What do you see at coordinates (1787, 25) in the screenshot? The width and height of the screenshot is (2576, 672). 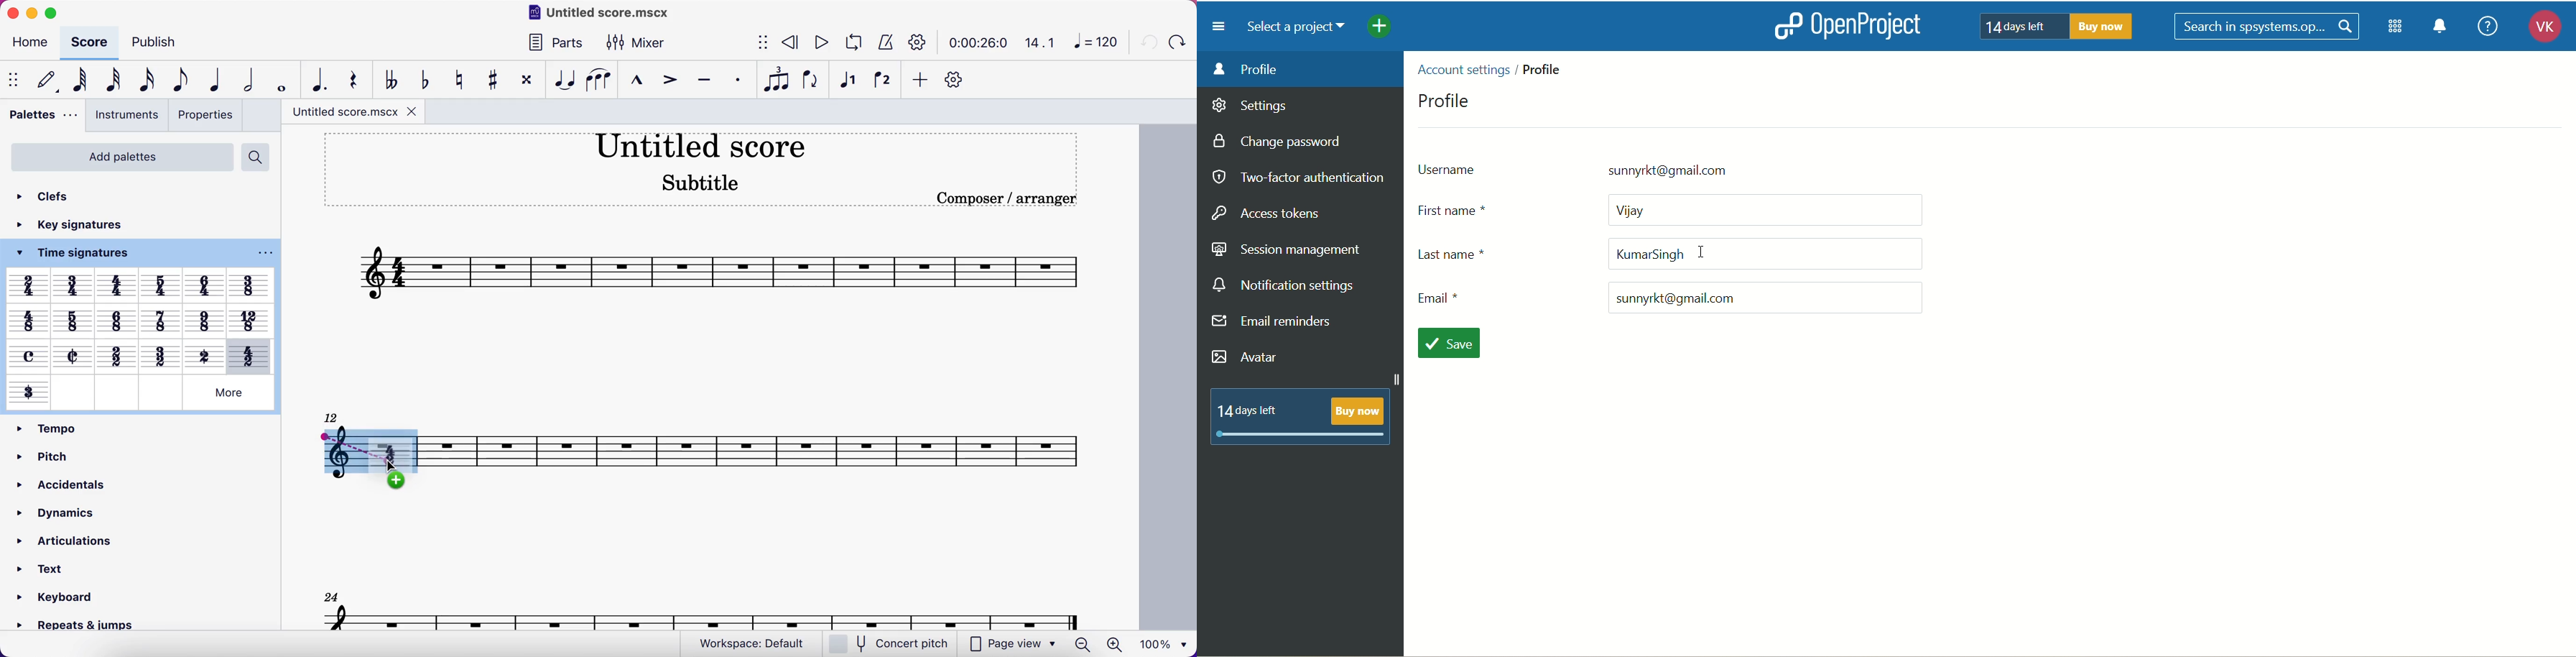 I see `logo` at bounding box center [1787, 25].